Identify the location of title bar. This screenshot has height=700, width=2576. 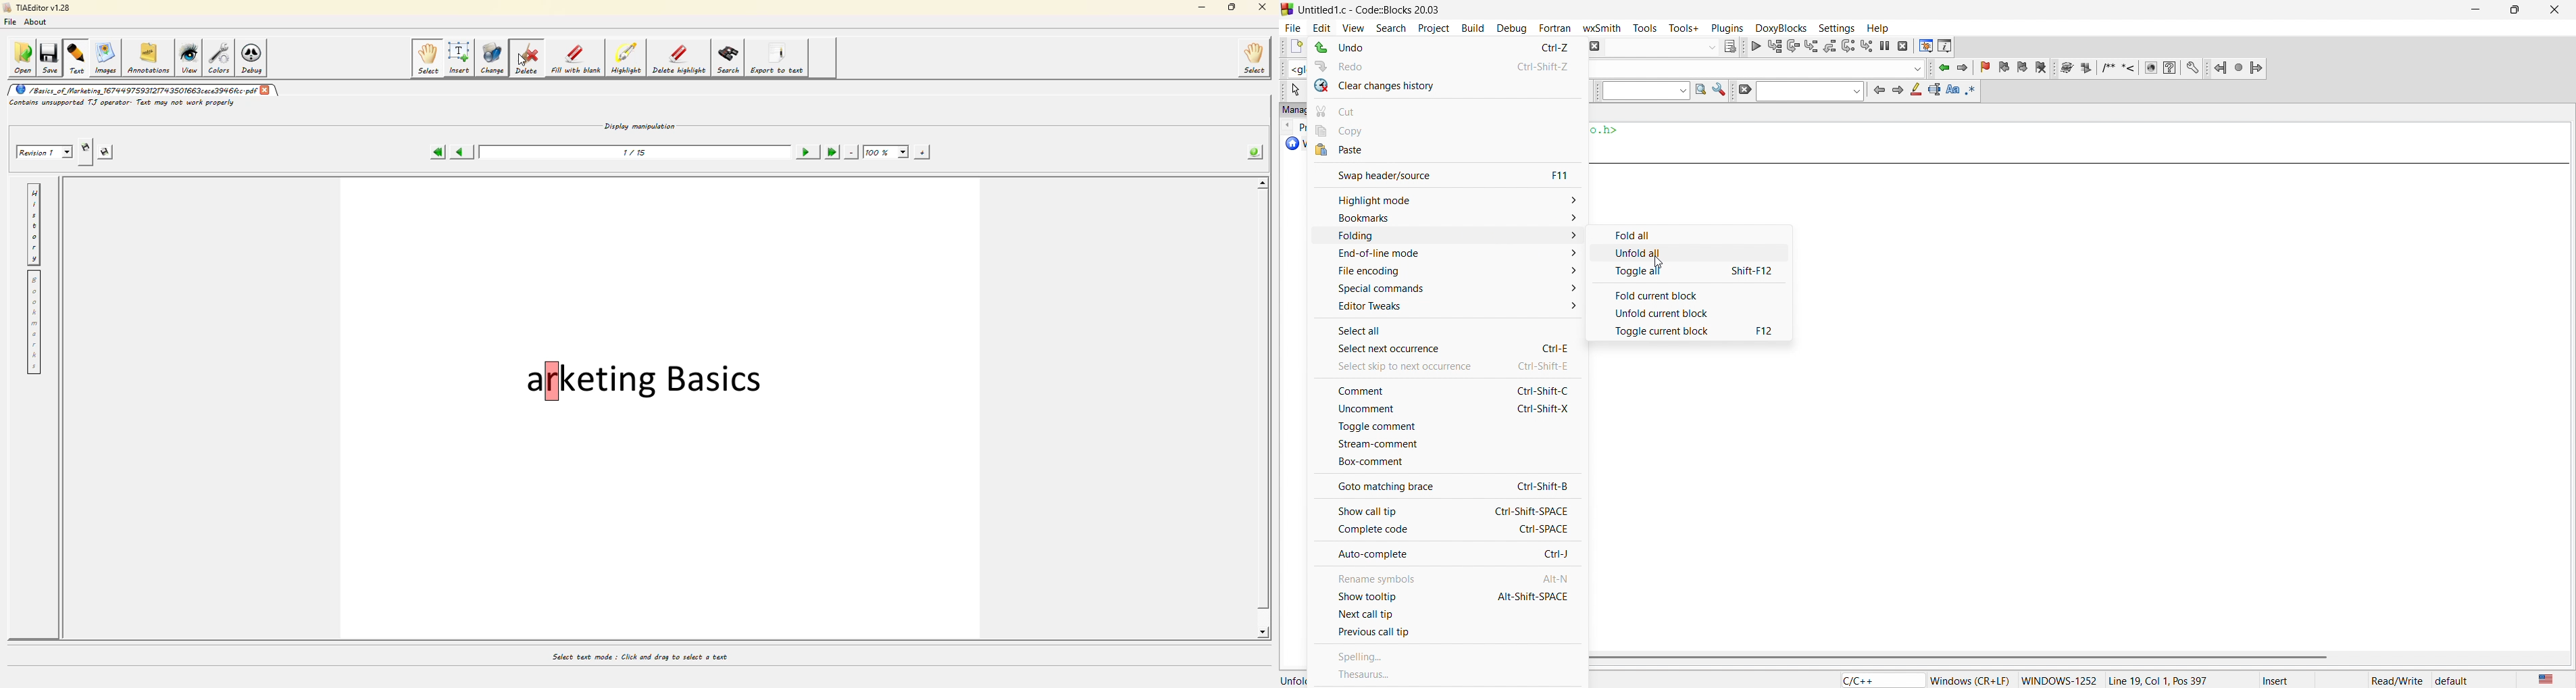
(1373, 10).